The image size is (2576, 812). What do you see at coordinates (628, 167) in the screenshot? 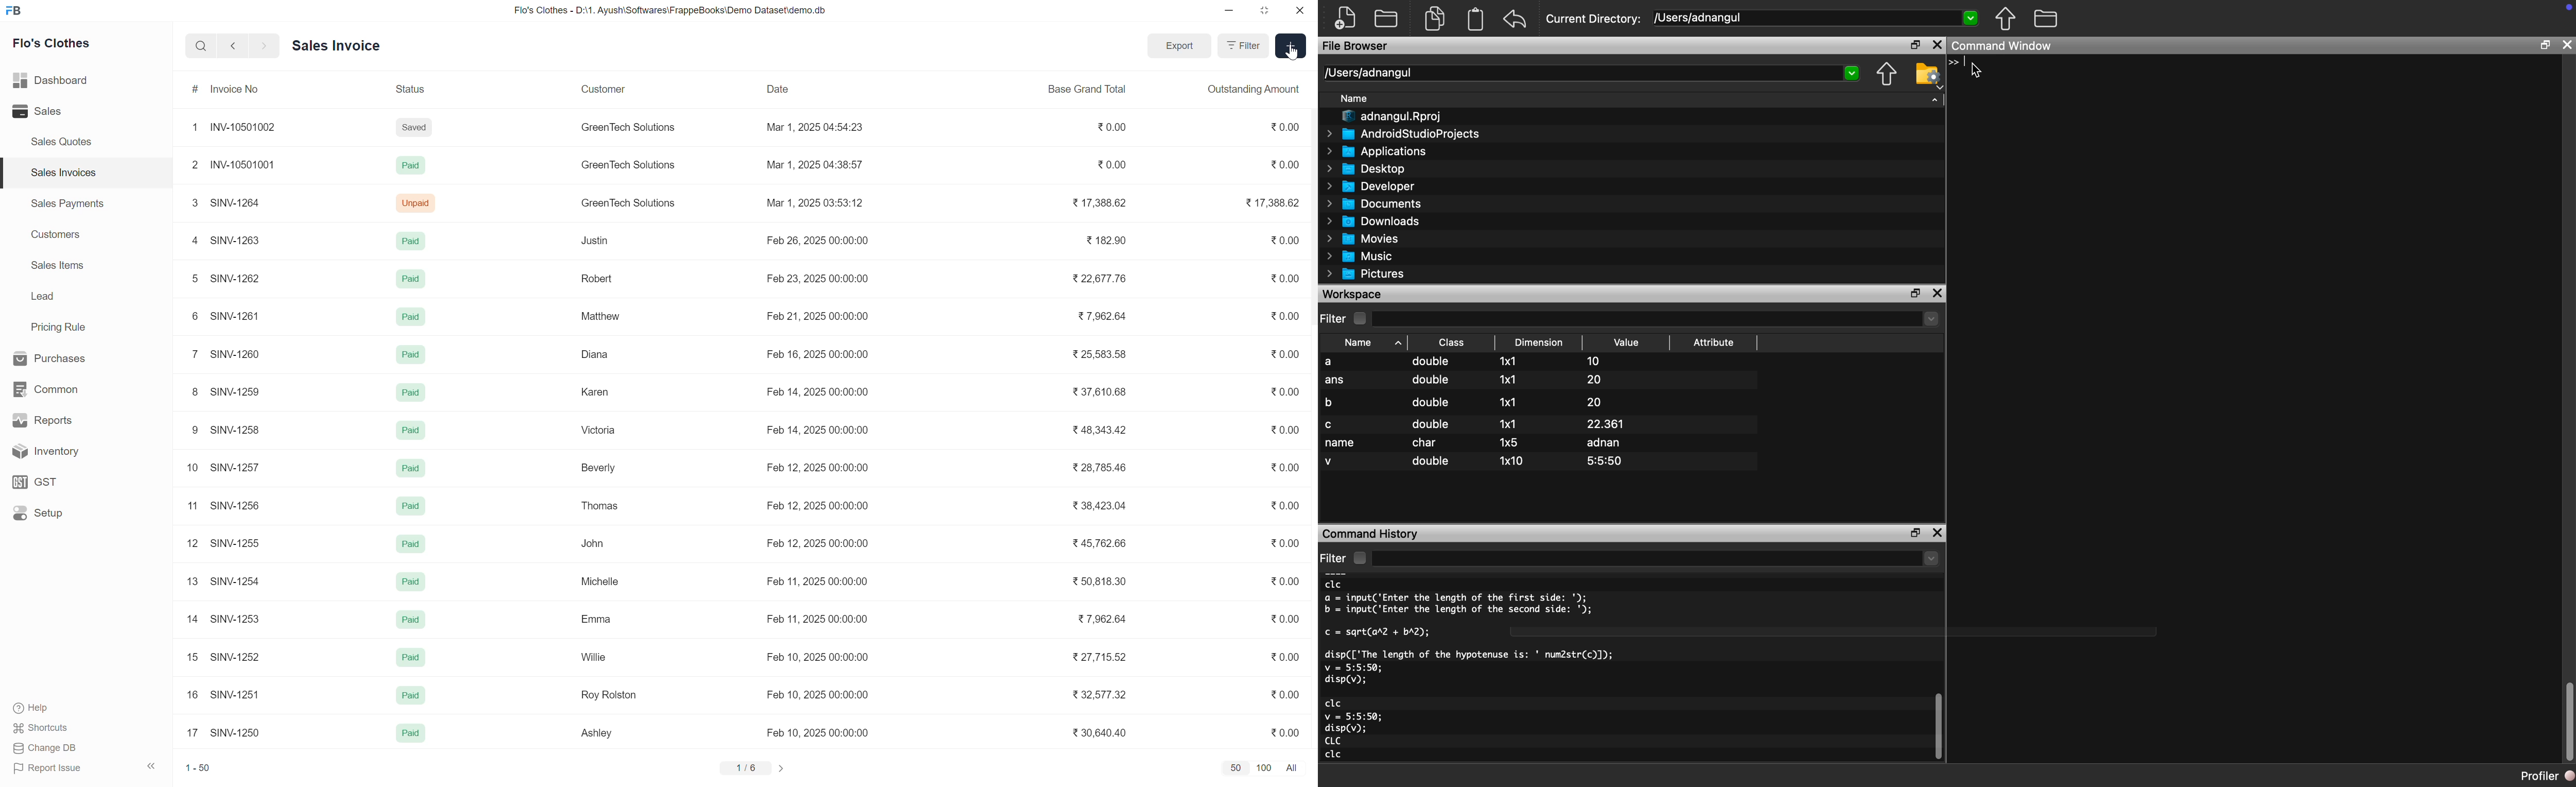
I see `GreenTech Solutions` at bounding box center [628, 167].